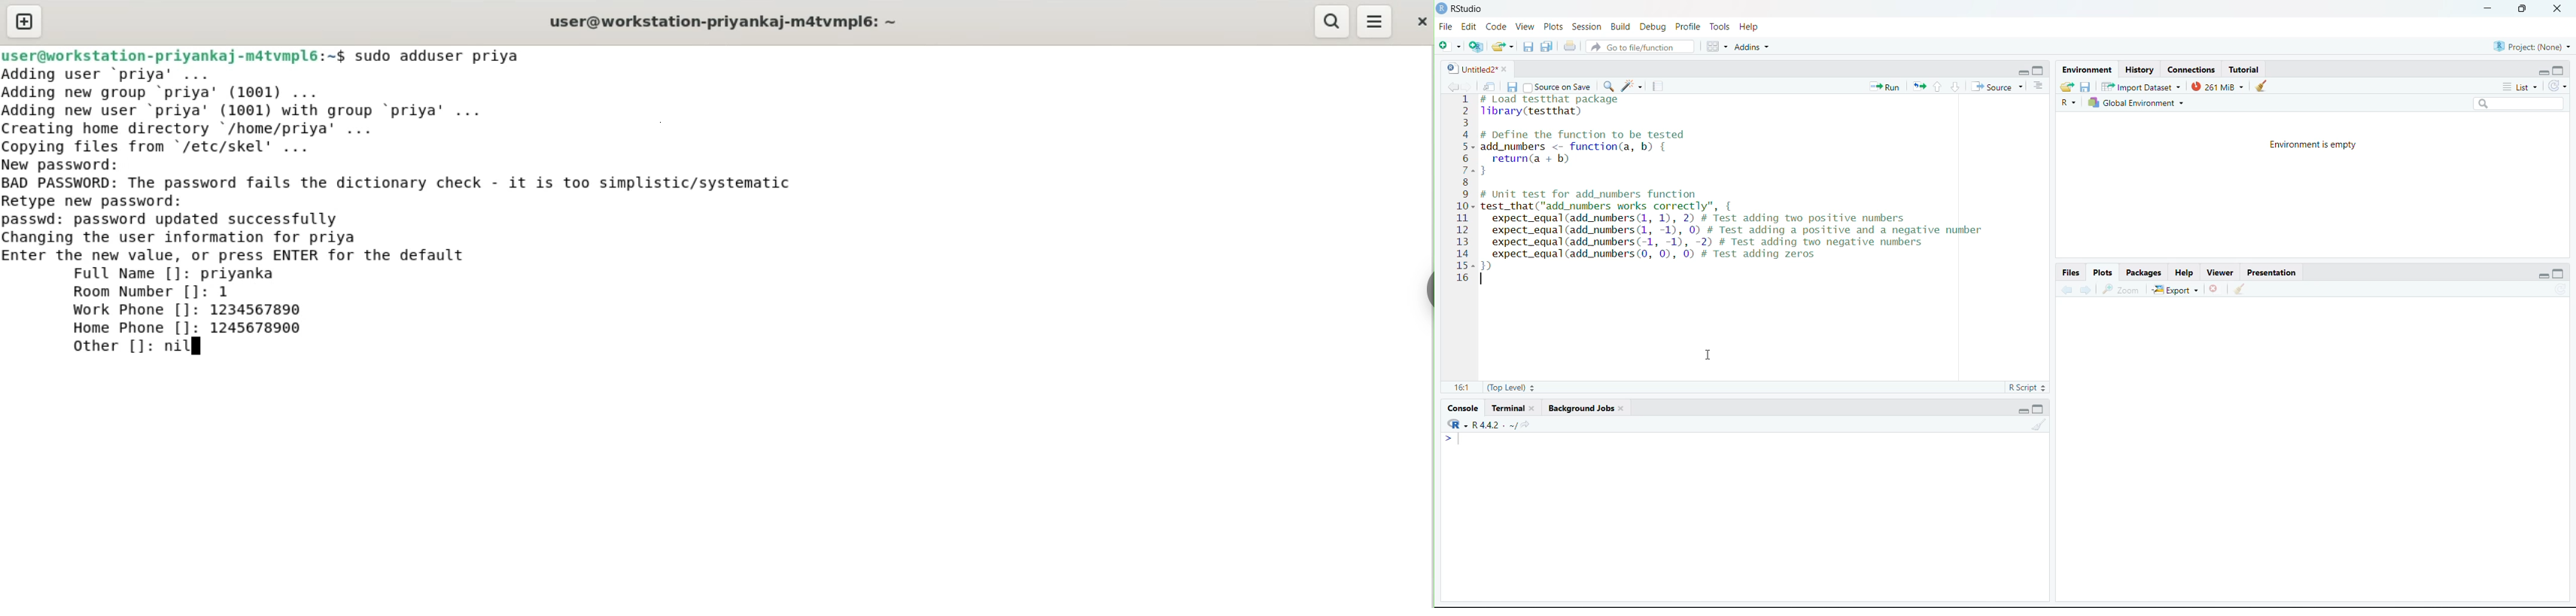 The height and width of the screenshot is (616, 2576). I want to click on run the current line or selection, so click(1887, 86).